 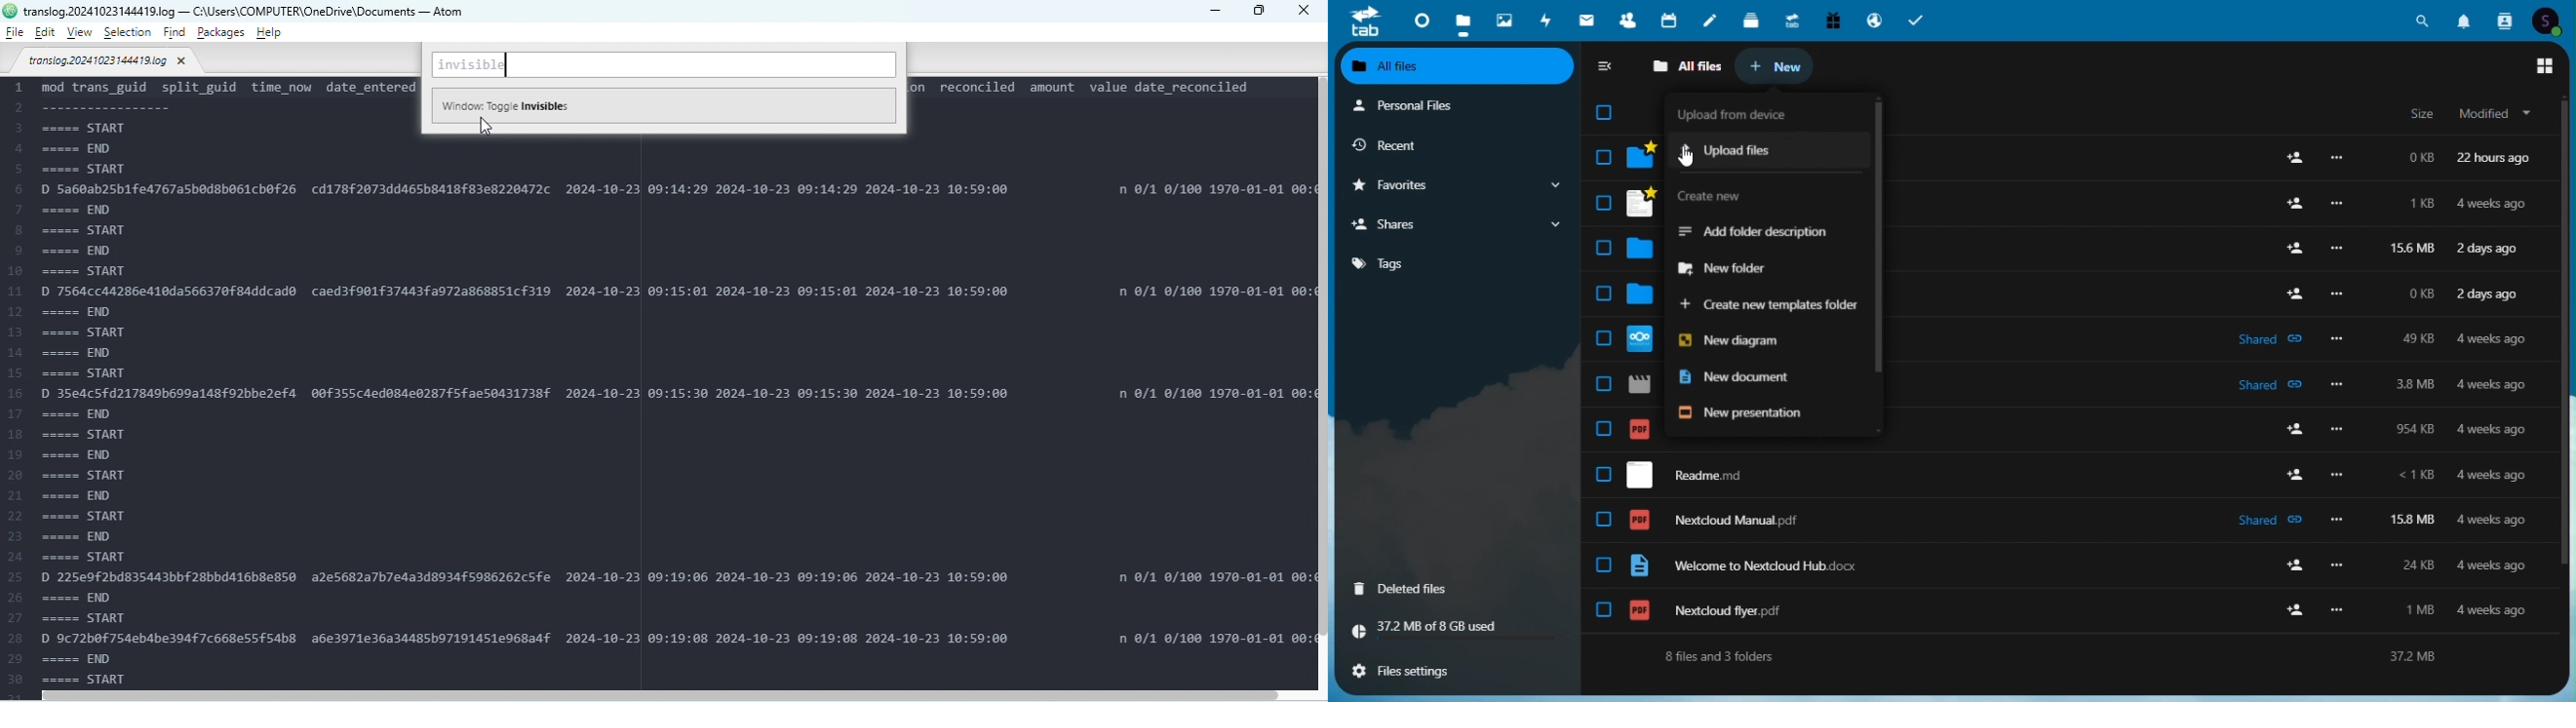 What do you see at coordinates (1600, 383) in the screenshot?
I see `check box` at bounding box center [1600, 383].